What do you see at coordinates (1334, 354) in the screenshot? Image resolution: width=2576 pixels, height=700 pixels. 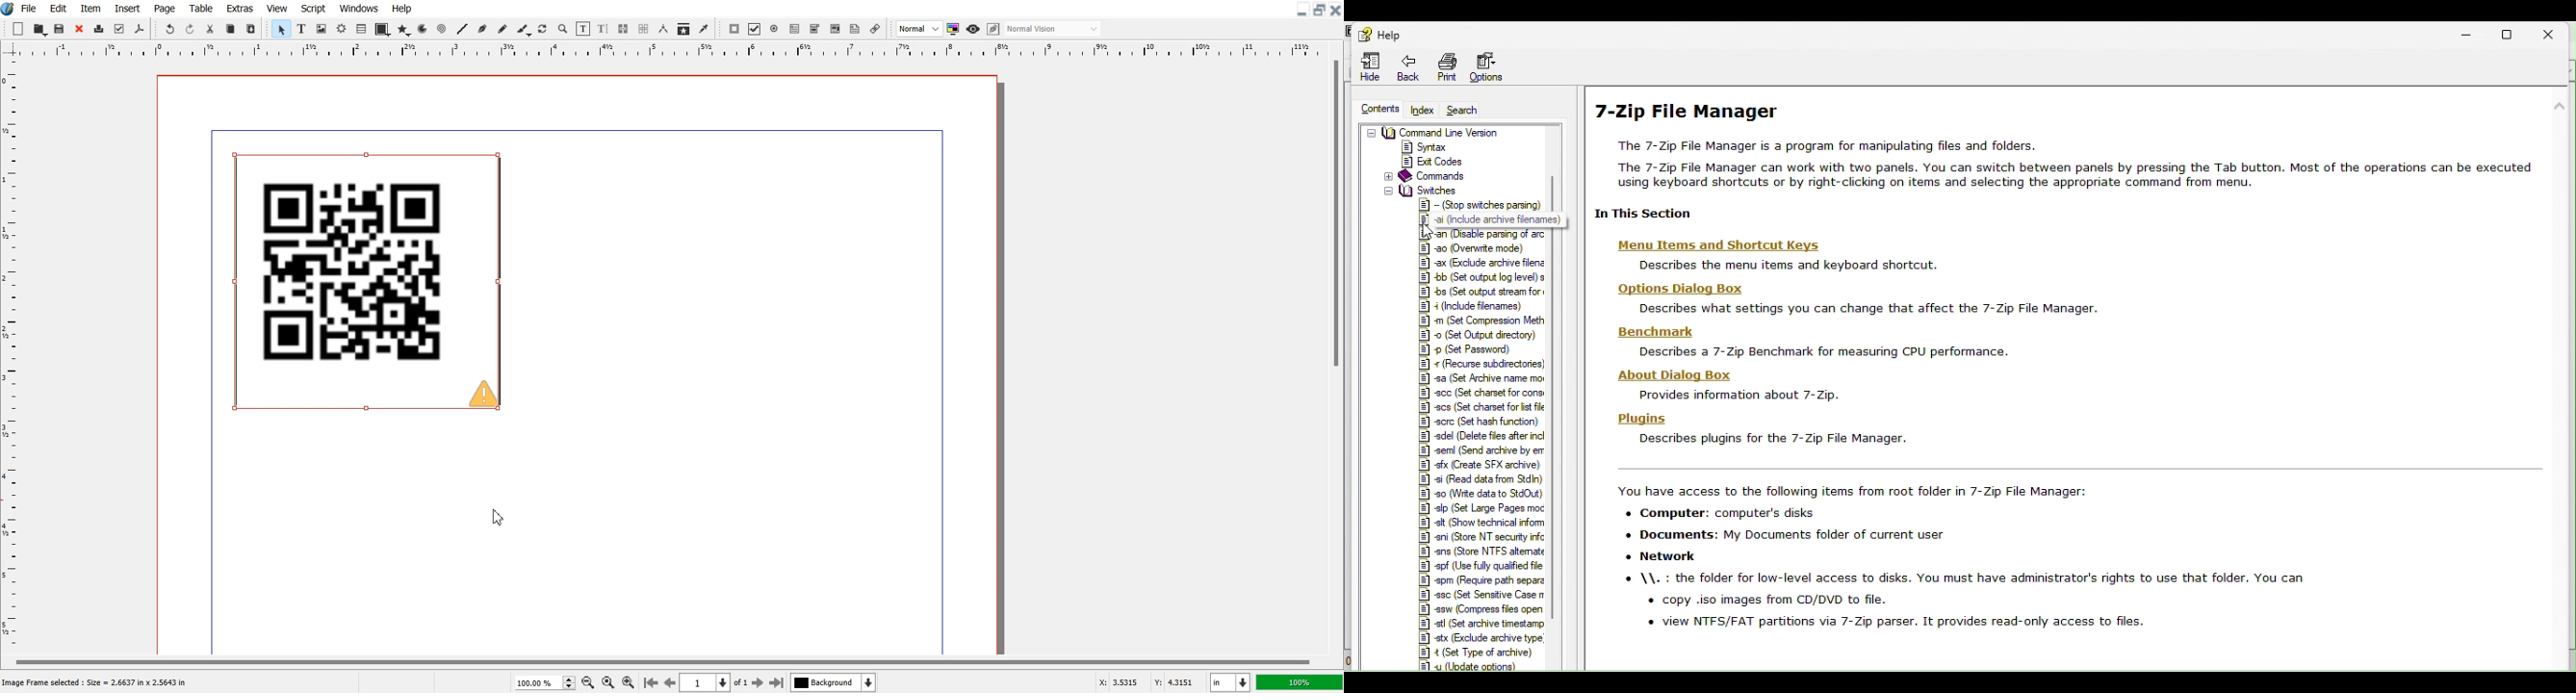 I see `Vertical Scroll Bar` at bounding box center [1334, 354].